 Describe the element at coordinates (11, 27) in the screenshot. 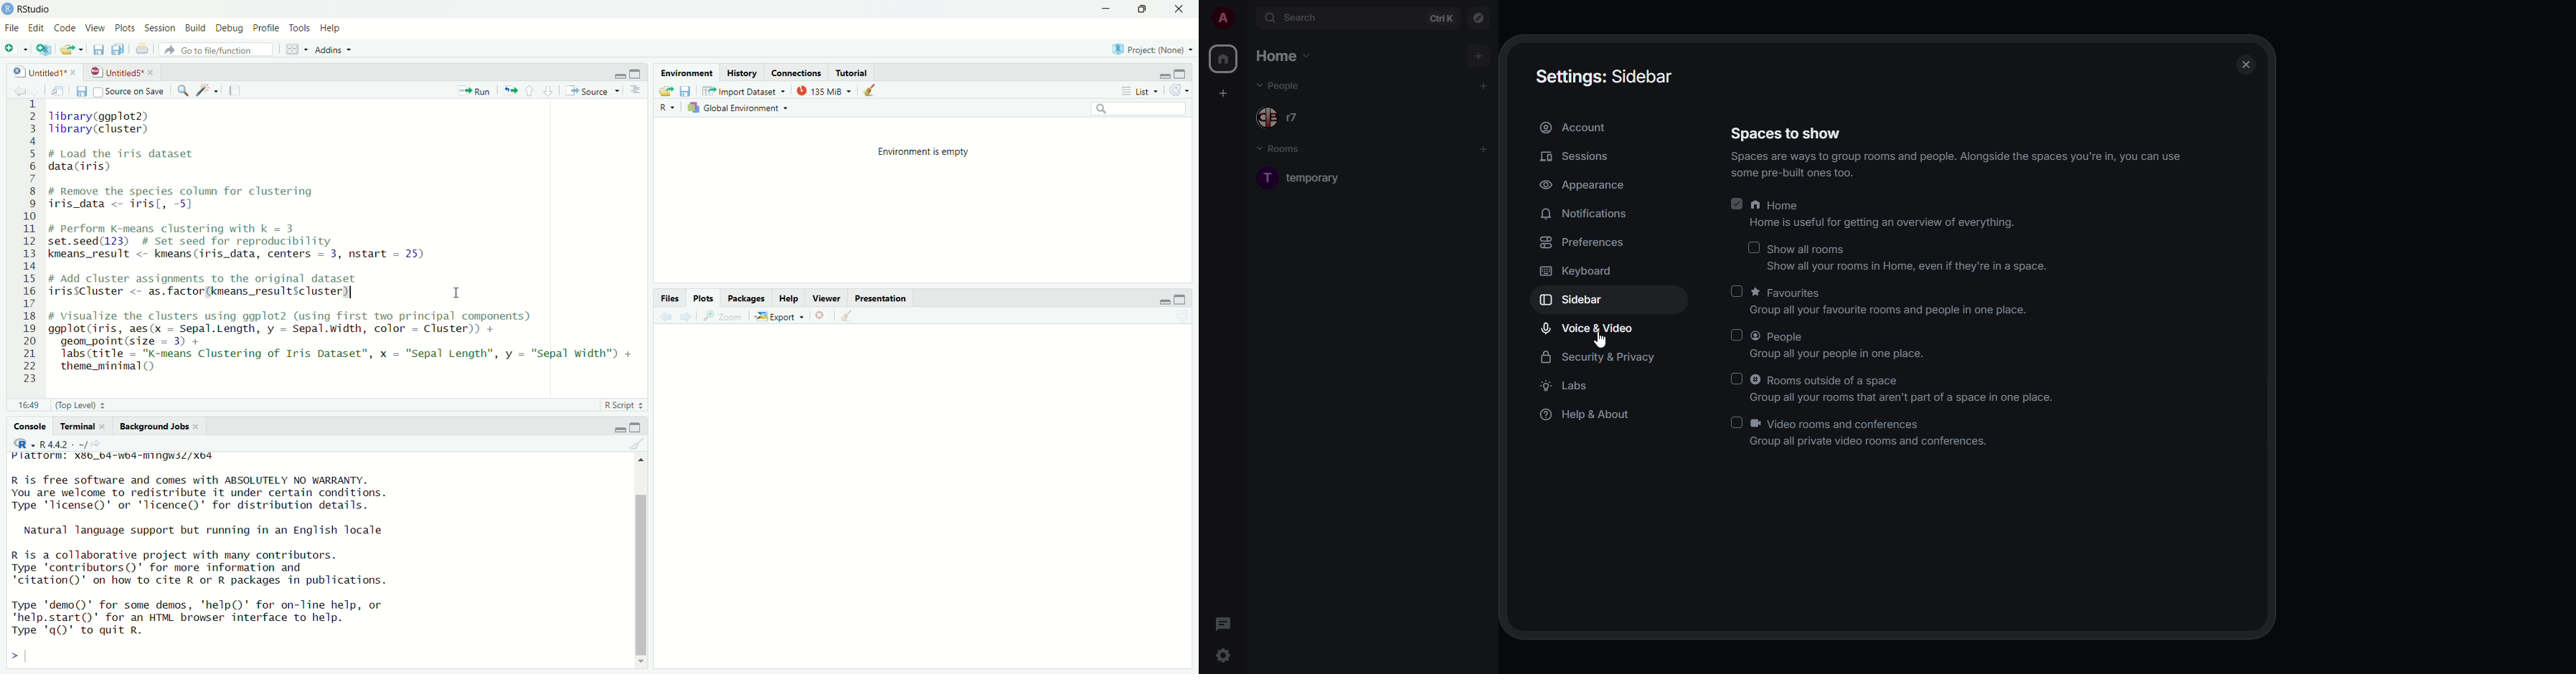

I see `file` at that location.